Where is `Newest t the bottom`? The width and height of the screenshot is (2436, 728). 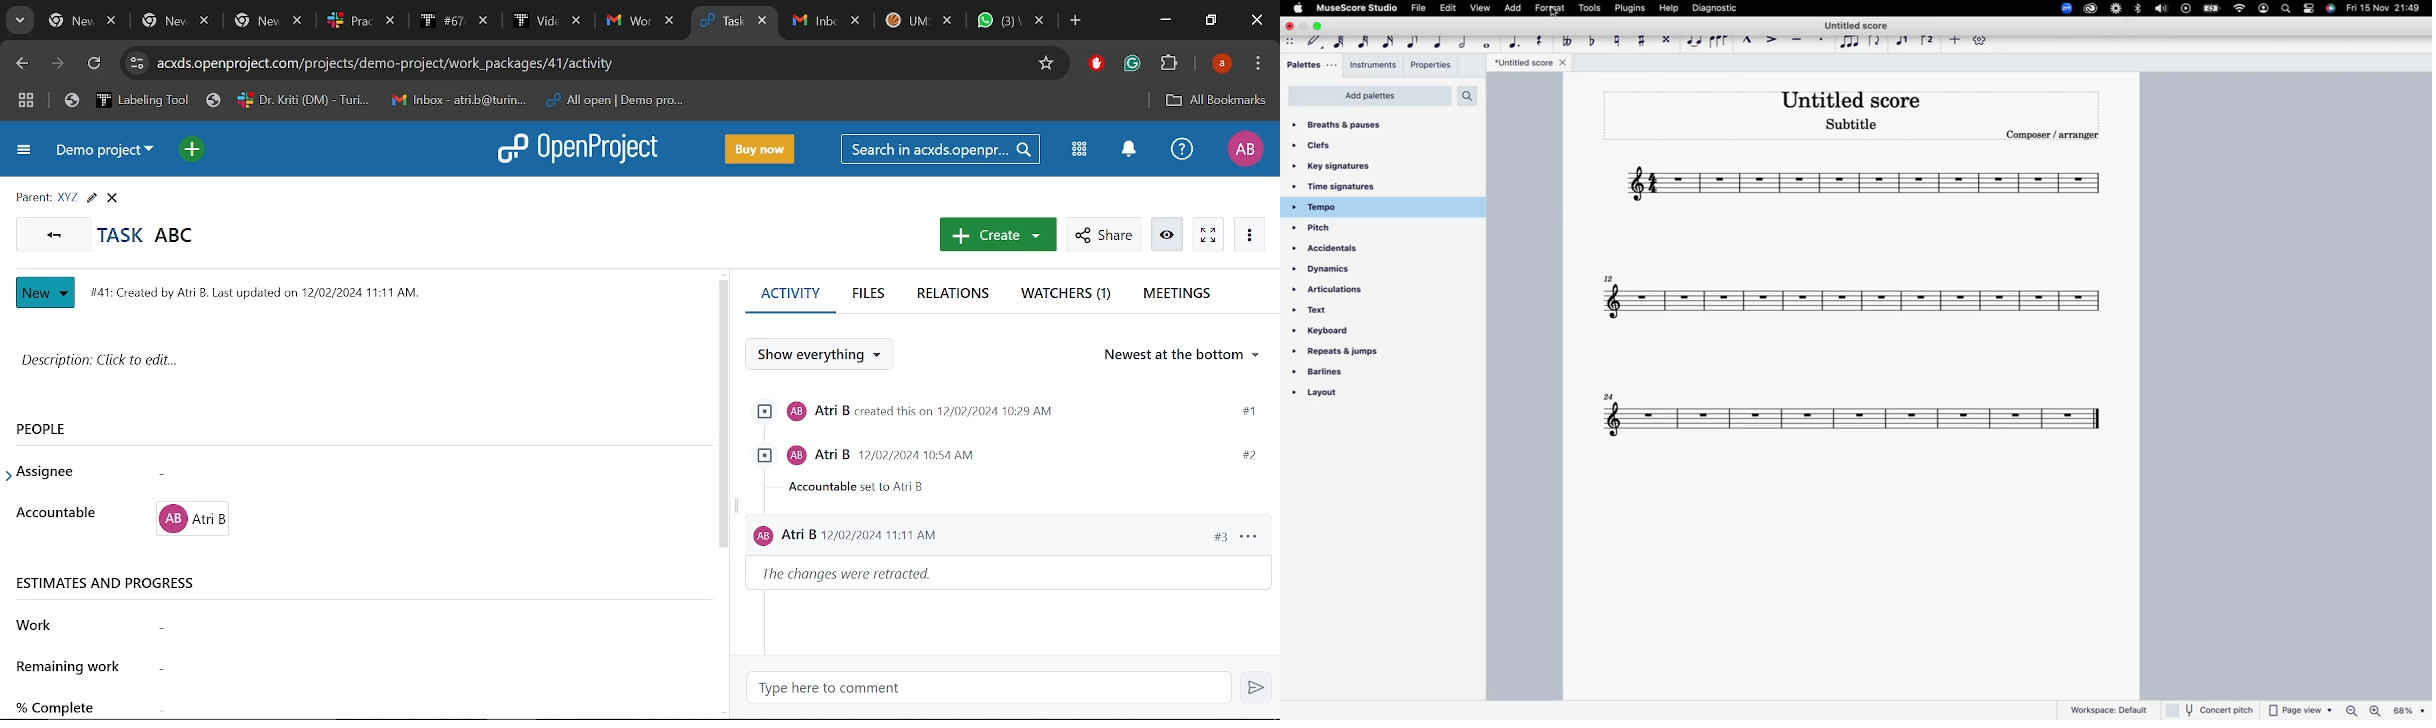 Newest t the bottom is located at coordinates (1183, 359).